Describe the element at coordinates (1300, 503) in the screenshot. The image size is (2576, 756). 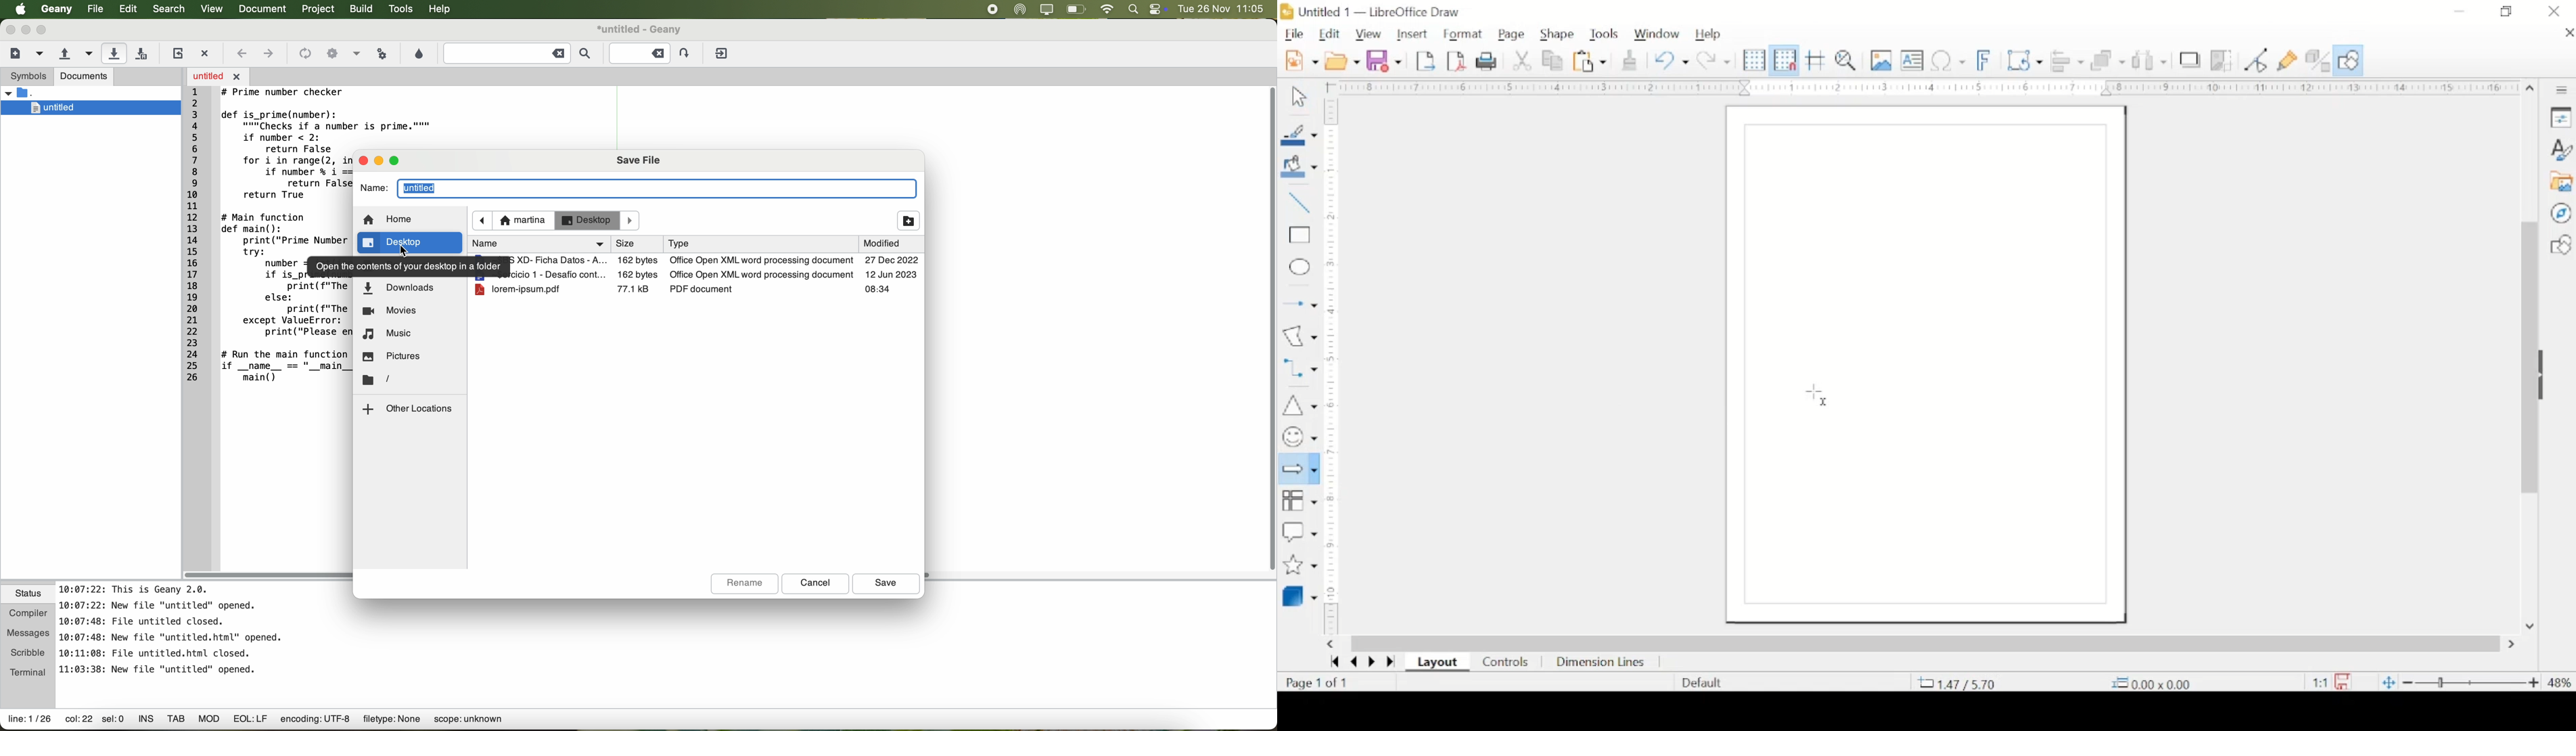
I see `flowchart` at that location.